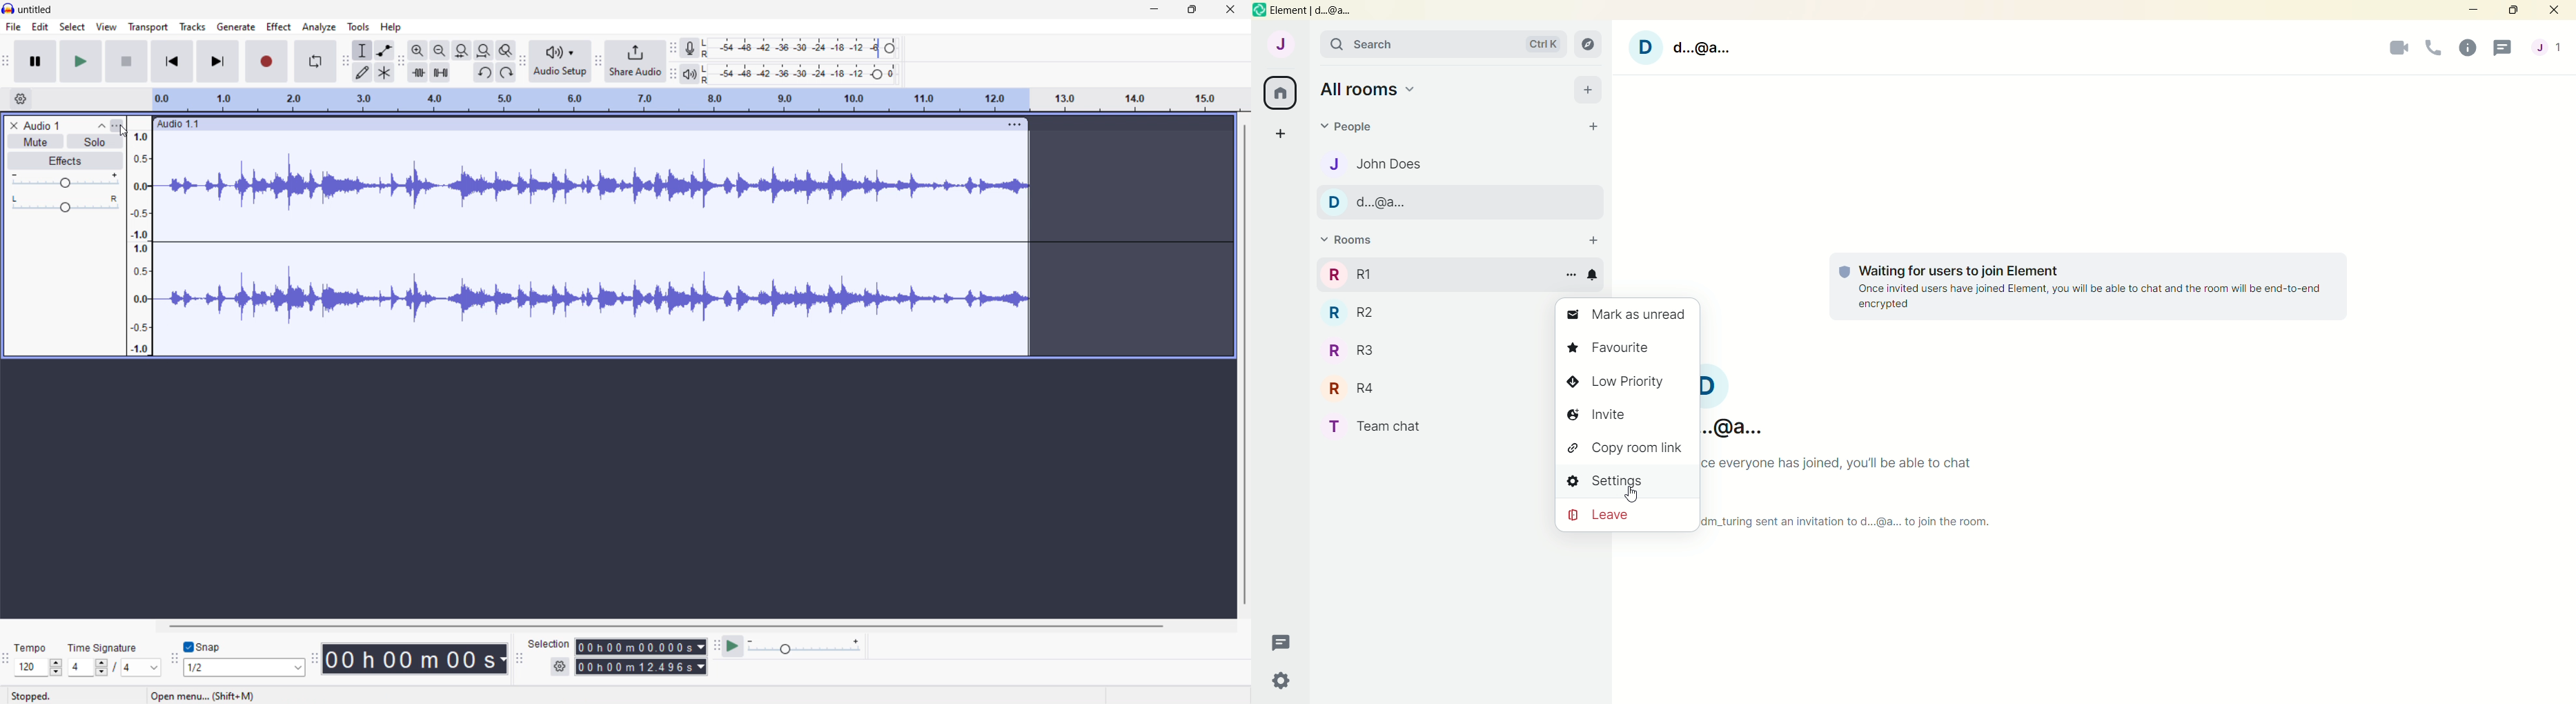 Image resolution: width=2576 pixels, height=728 pixels. What do you see at coordinates (41, 27) in the screenshot?
I see `edit` at bounding box center [41, 27].